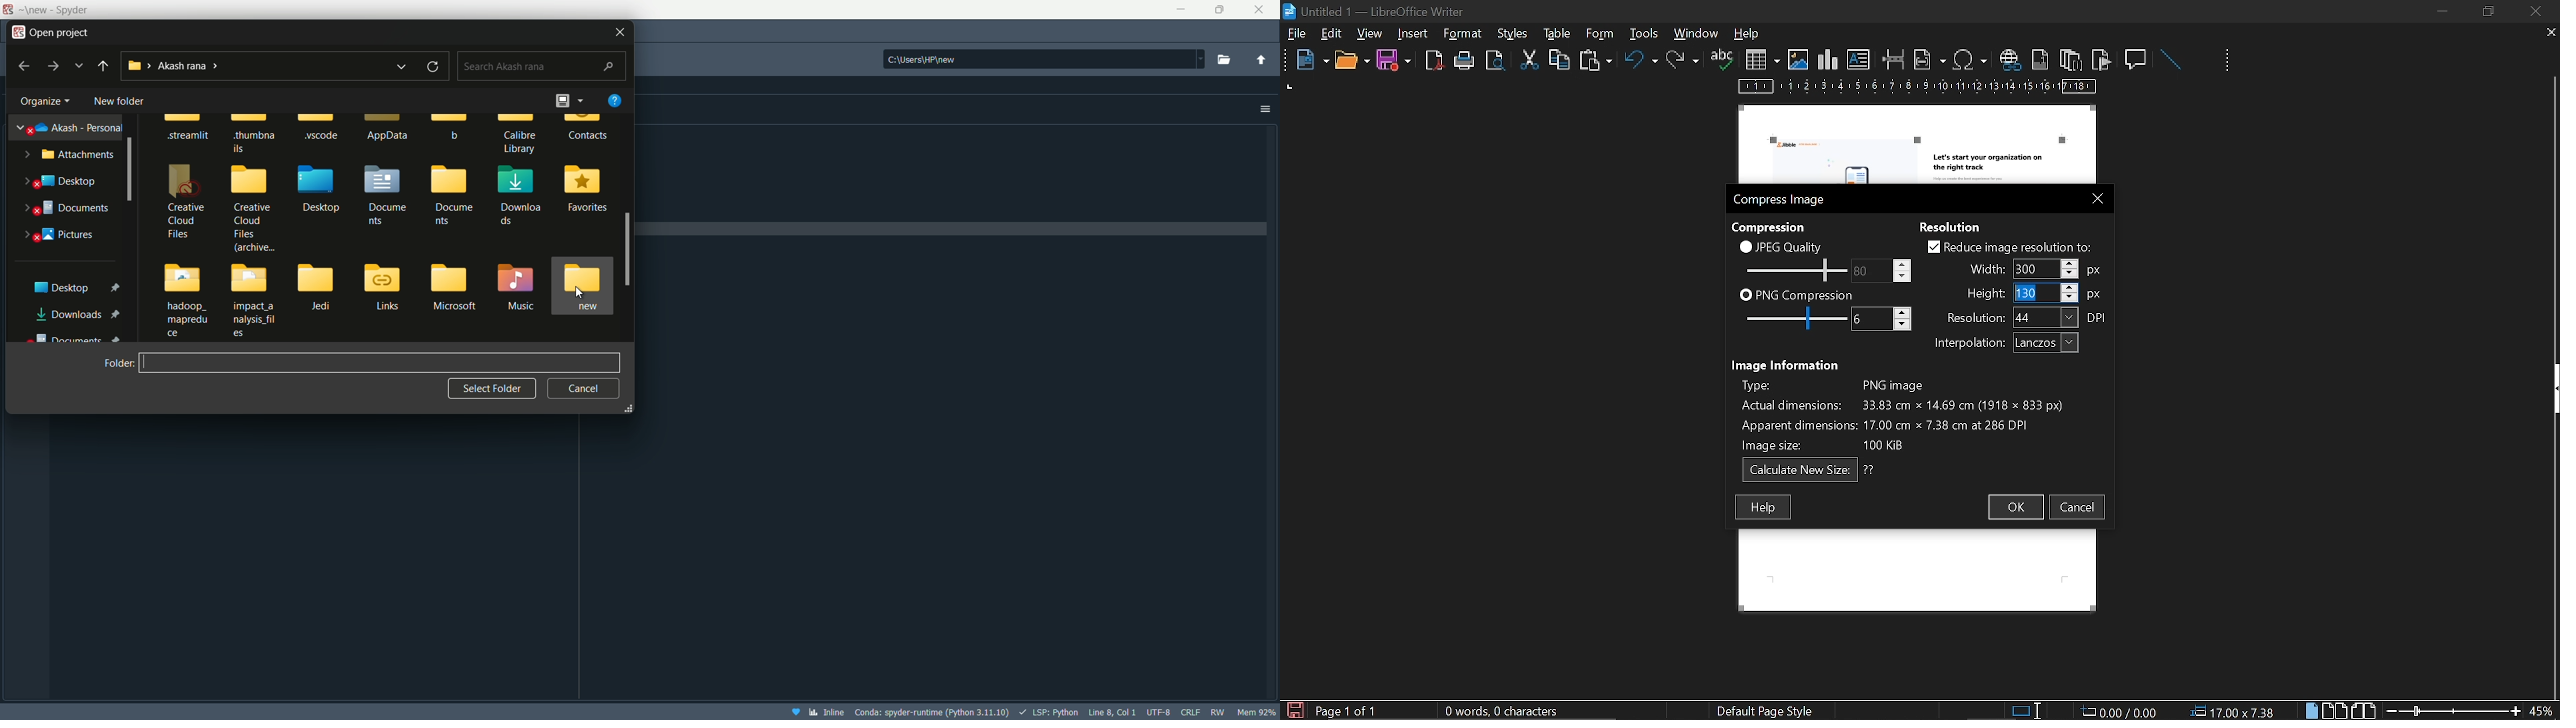 The height and width of the screenshot is (728, 2576). Describe the element at coordinates (1594, 62) in the screenshot. I see `paste` at that location.